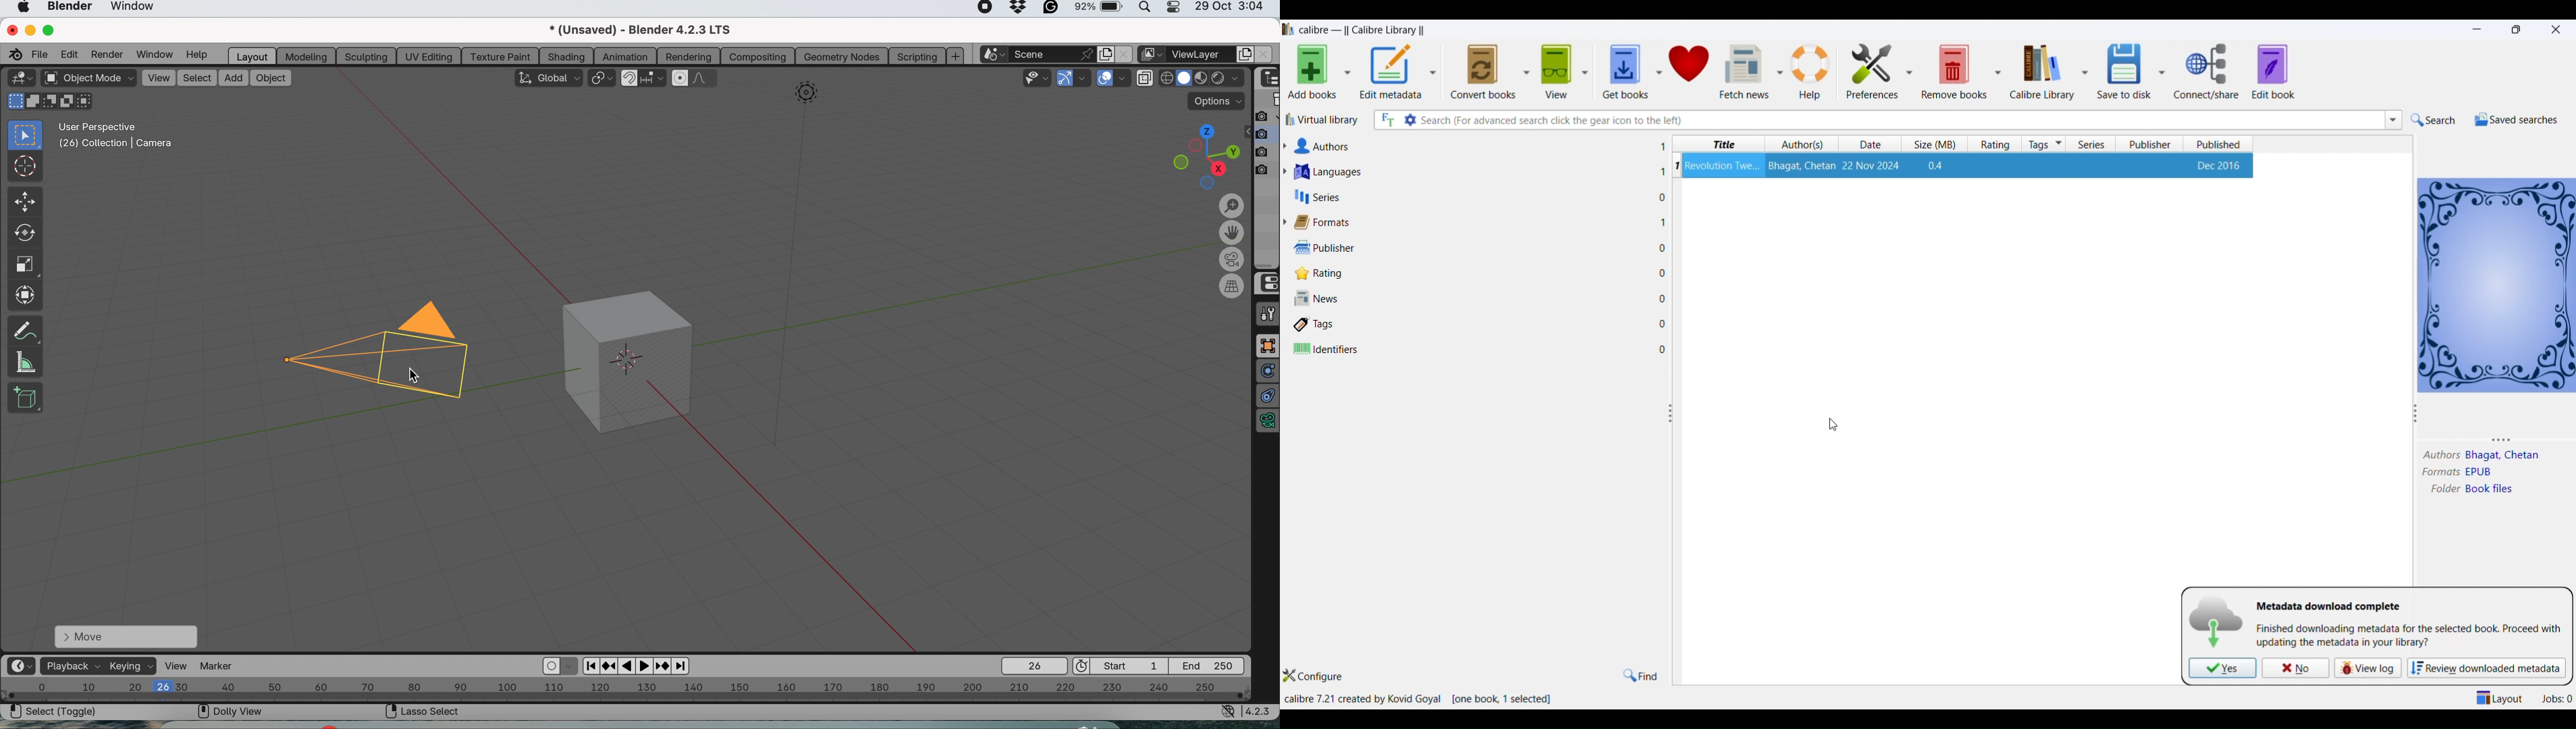 Image resolution: width=2576 pixels, height=756 pixels. Describe the element at coordinates (1020, 9) in the screenshot. I see `drop box` at that location.